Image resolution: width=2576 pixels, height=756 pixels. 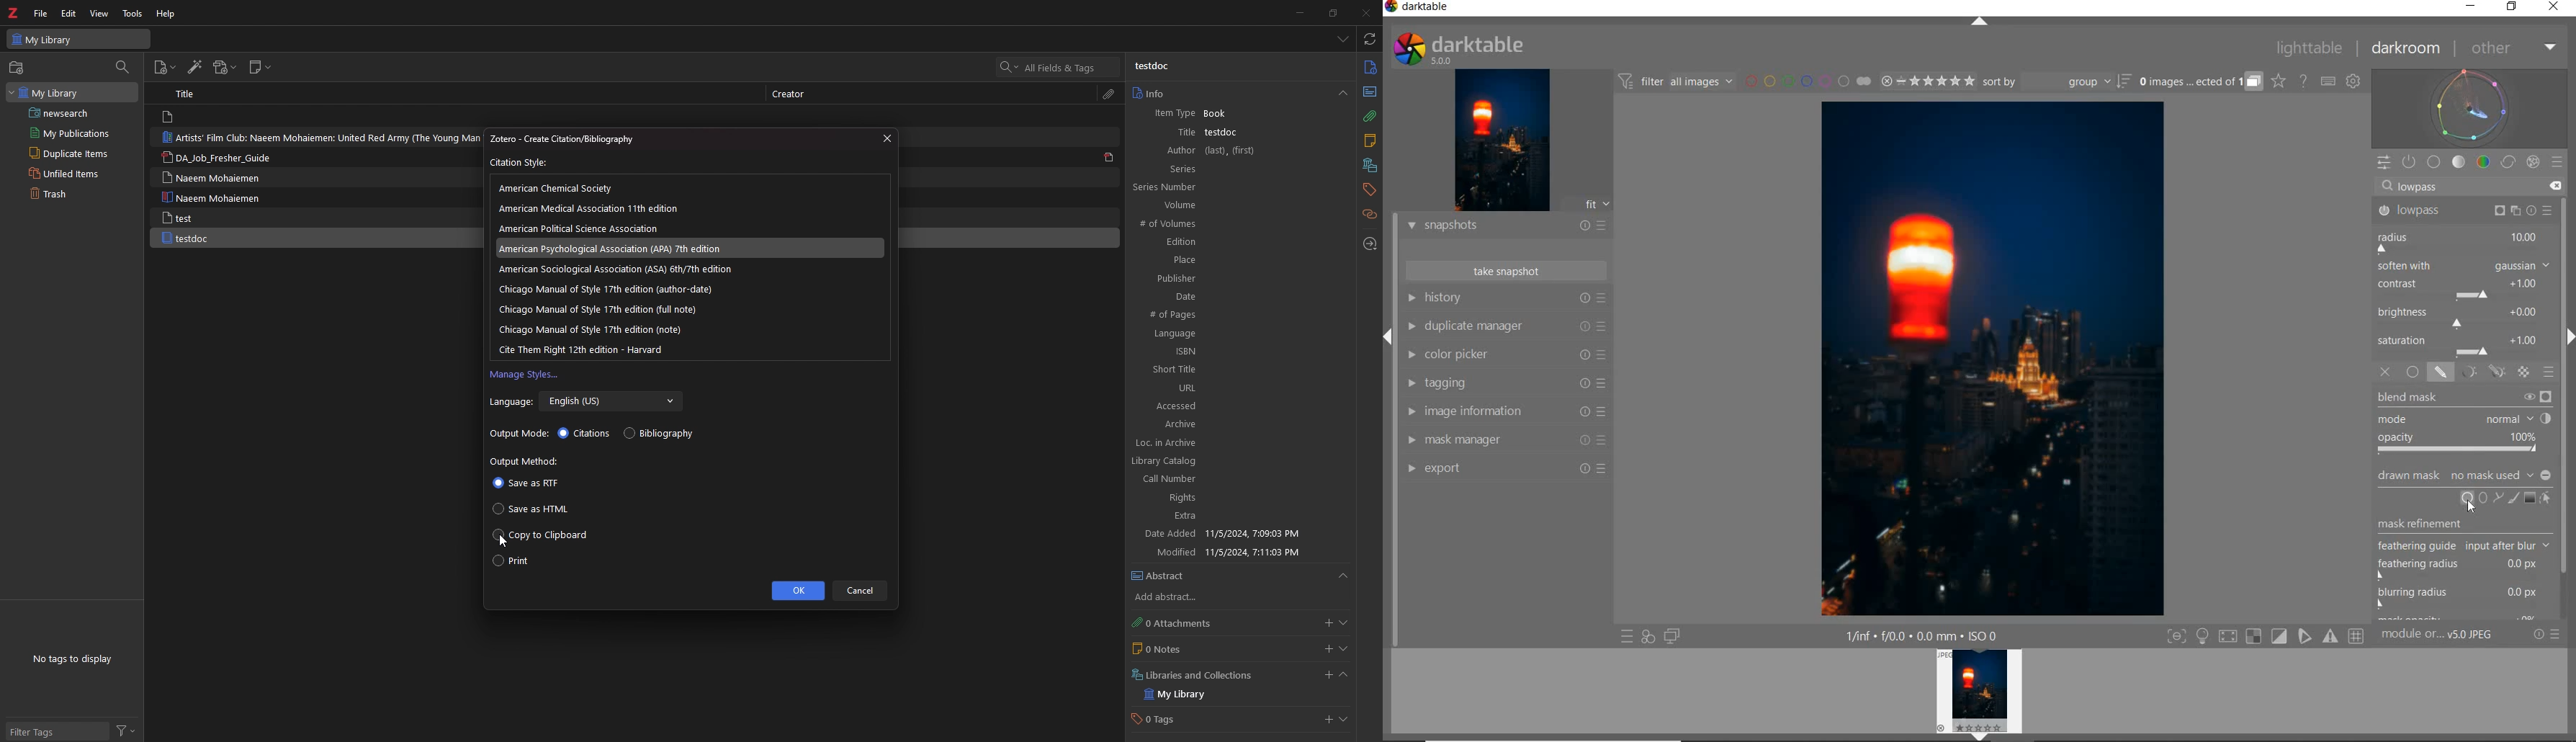 What do you see at coordinates (1237, 425) in the screenshot?
I see `Archive` at bounding box center [1237, 425].